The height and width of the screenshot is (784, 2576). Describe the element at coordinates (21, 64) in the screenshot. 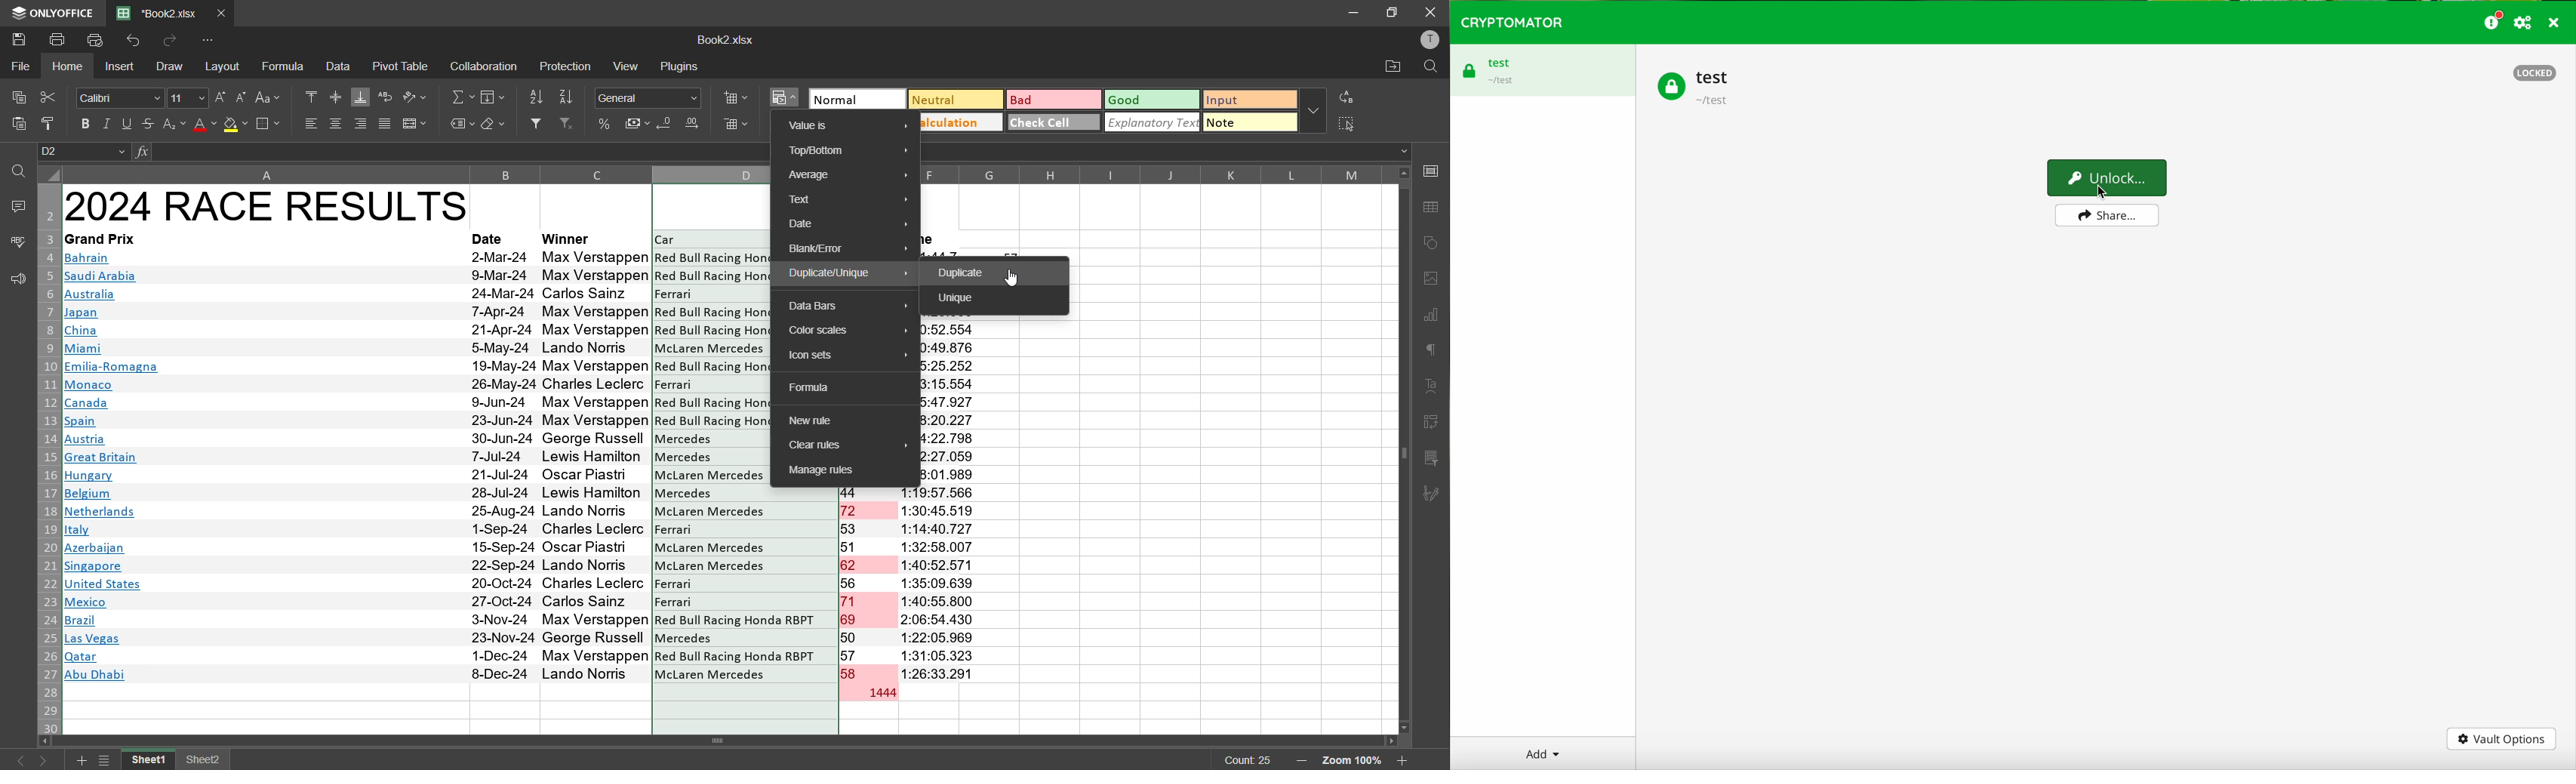

I see `file` at that location.